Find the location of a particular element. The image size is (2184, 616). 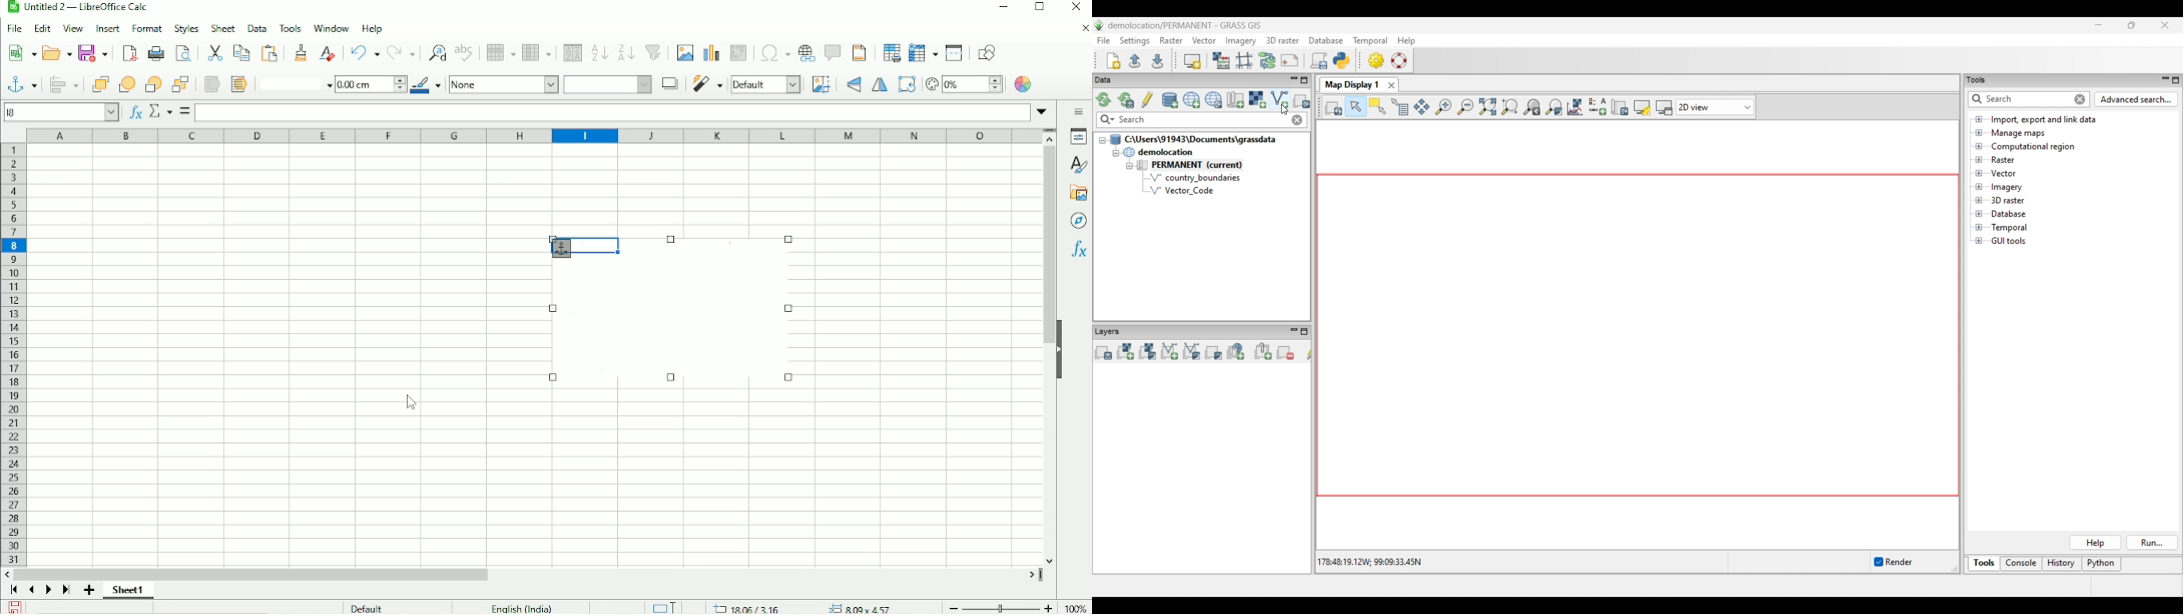

Redo is located at coordinates (402, 52).